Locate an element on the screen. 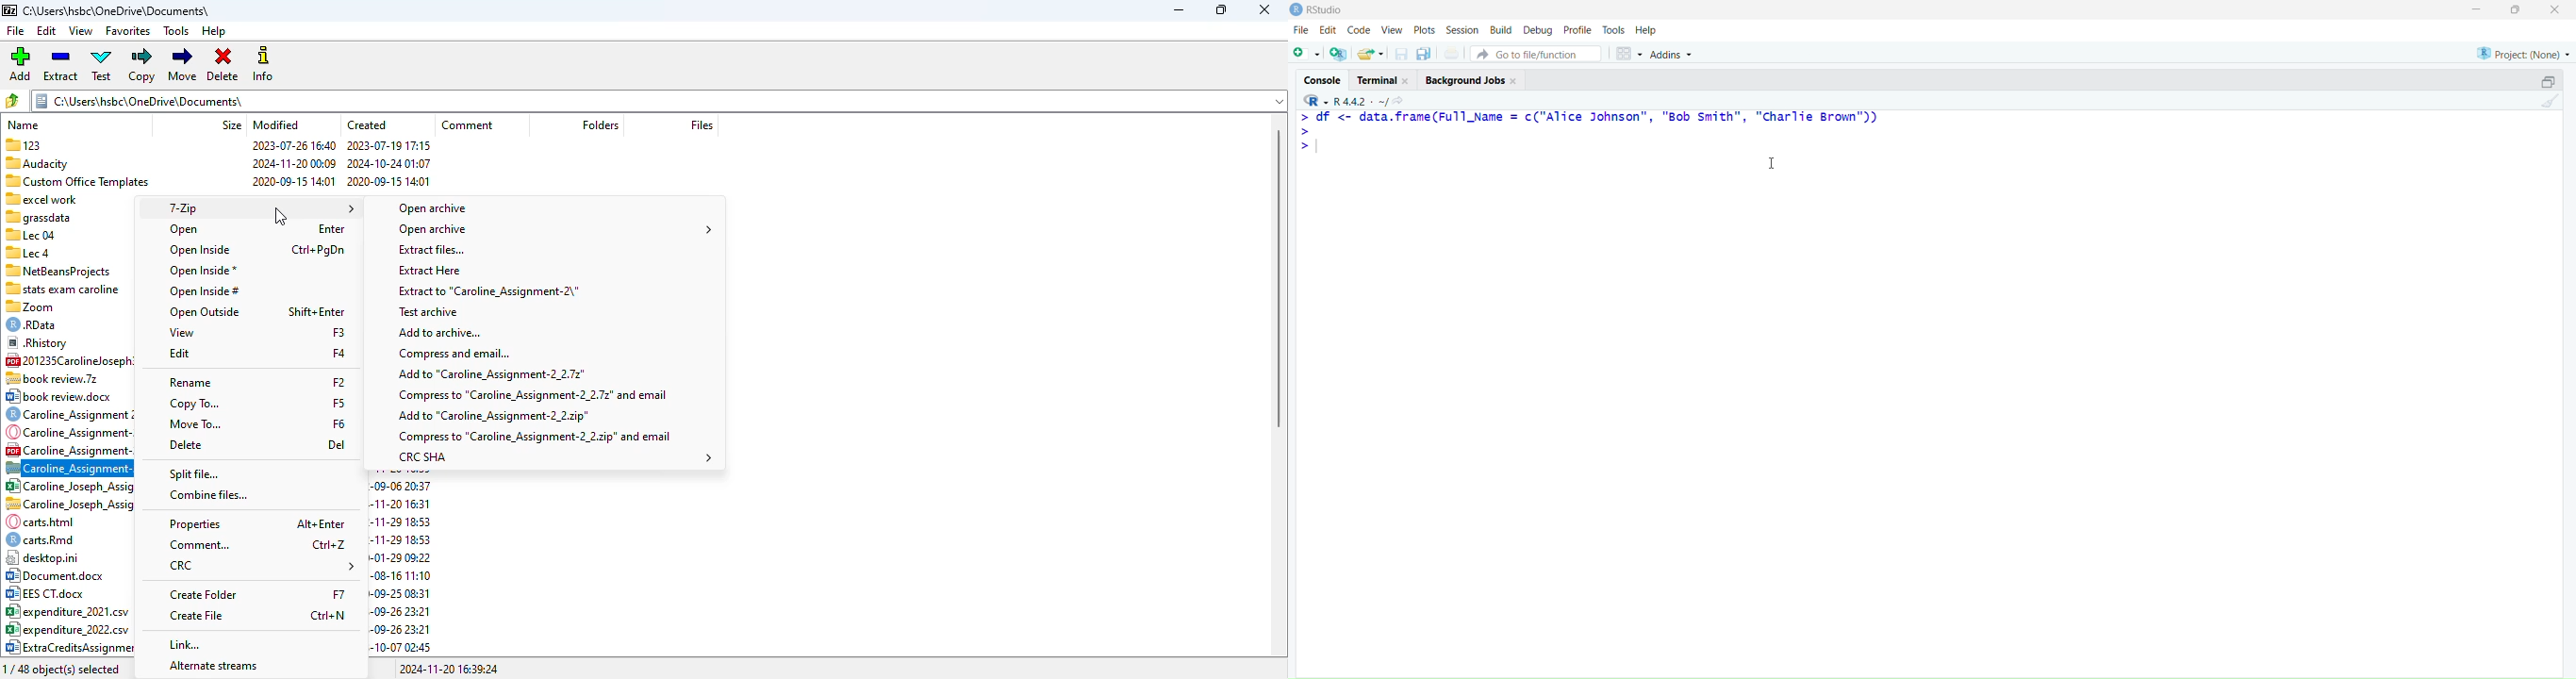 This screenshot has height=700, width=2576. help is located at coordinates (213, 31).